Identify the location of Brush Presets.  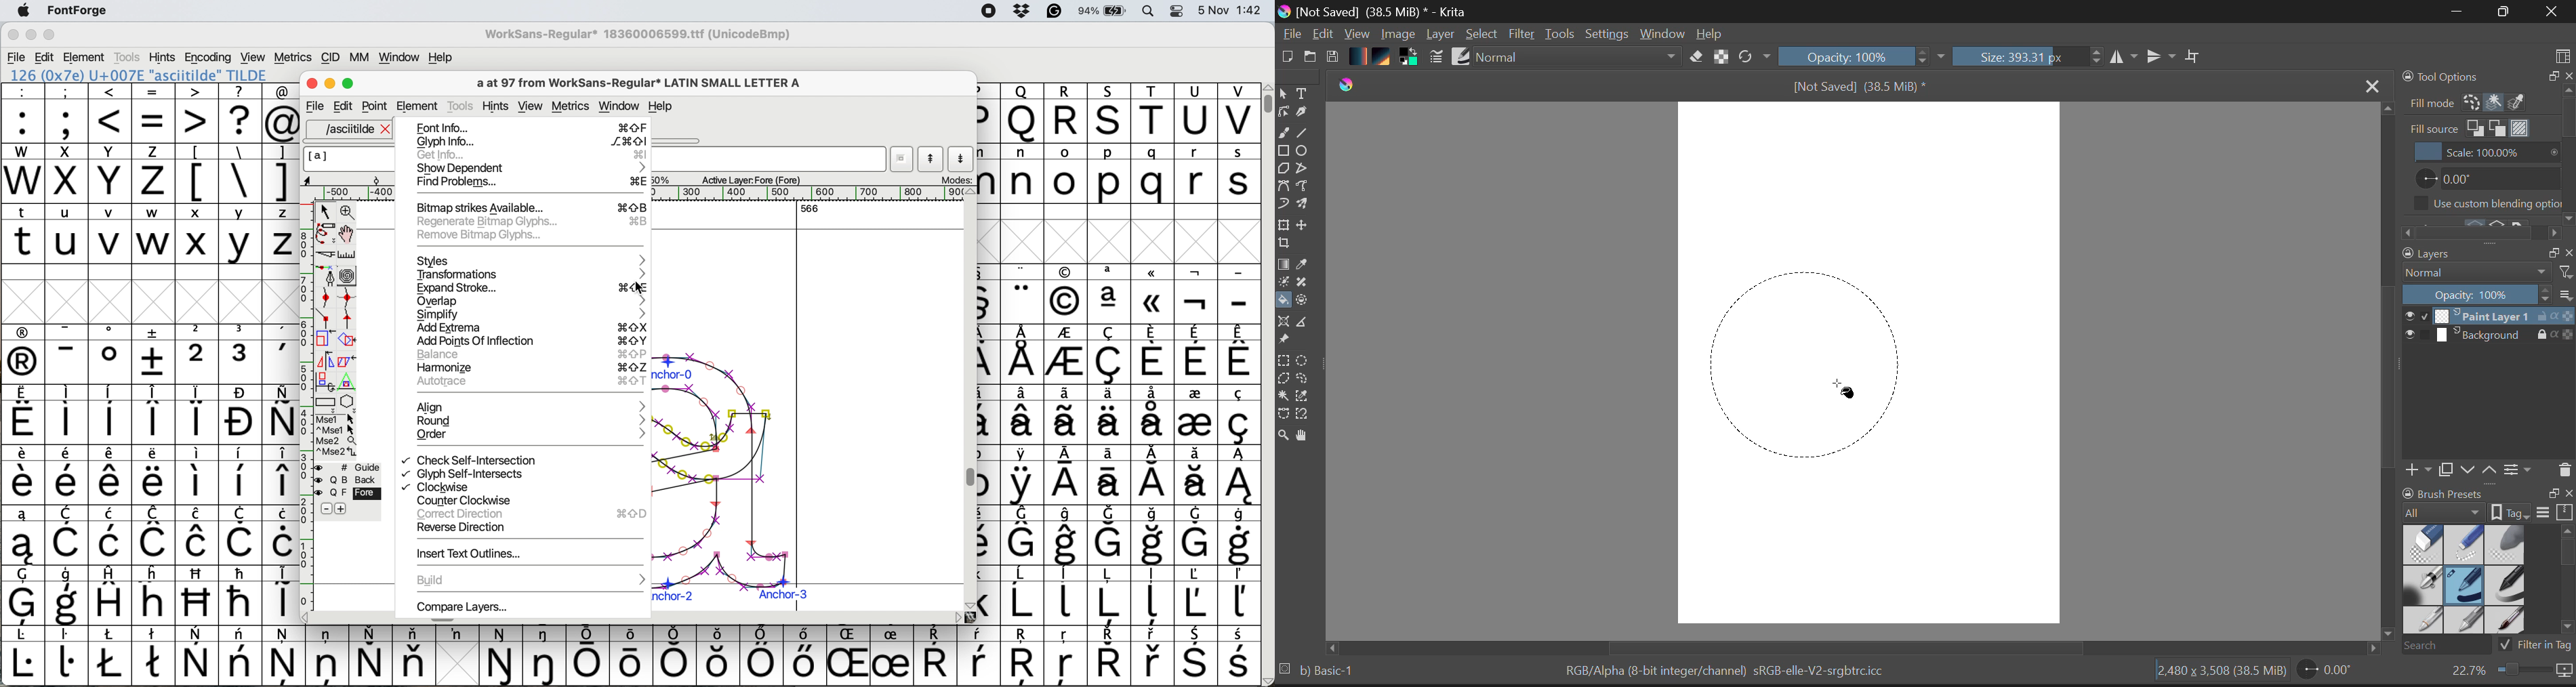
(1463, 56).